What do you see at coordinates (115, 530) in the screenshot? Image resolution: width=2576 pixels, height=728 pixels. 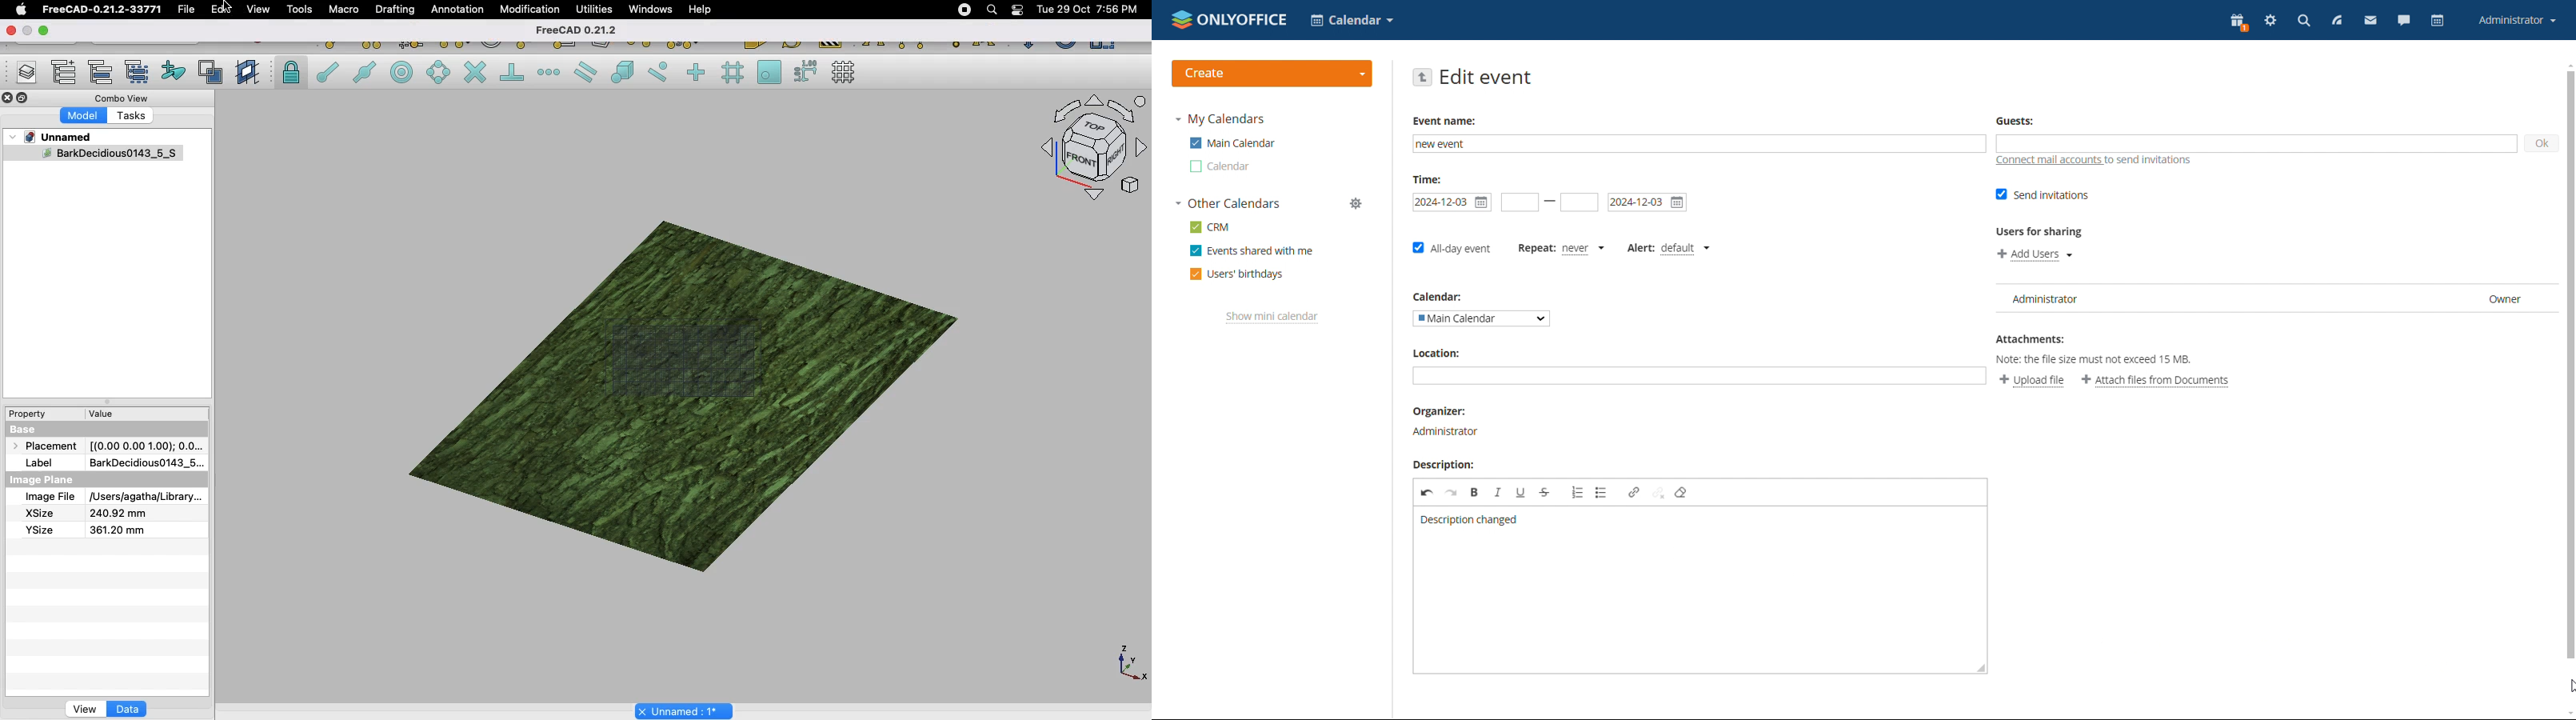 I see `361.20 mm` at bounding box center [115, 530].